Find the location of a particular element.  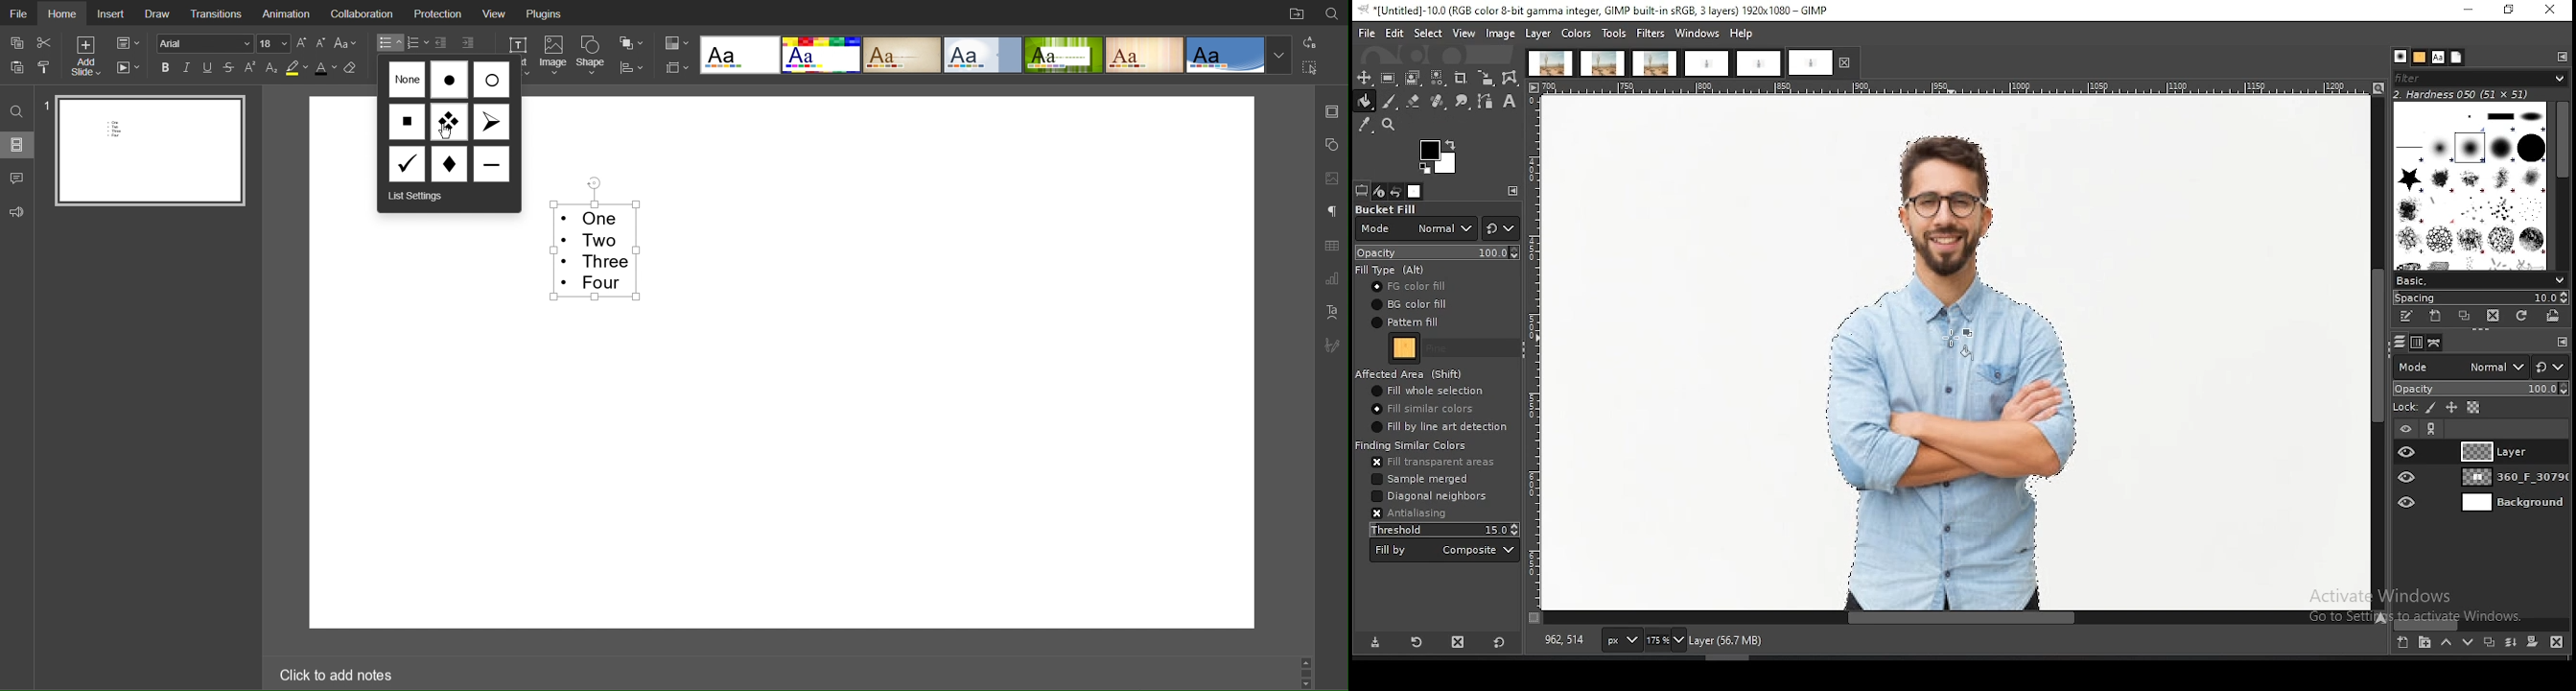

Protection is located at coordinates (436, 13).